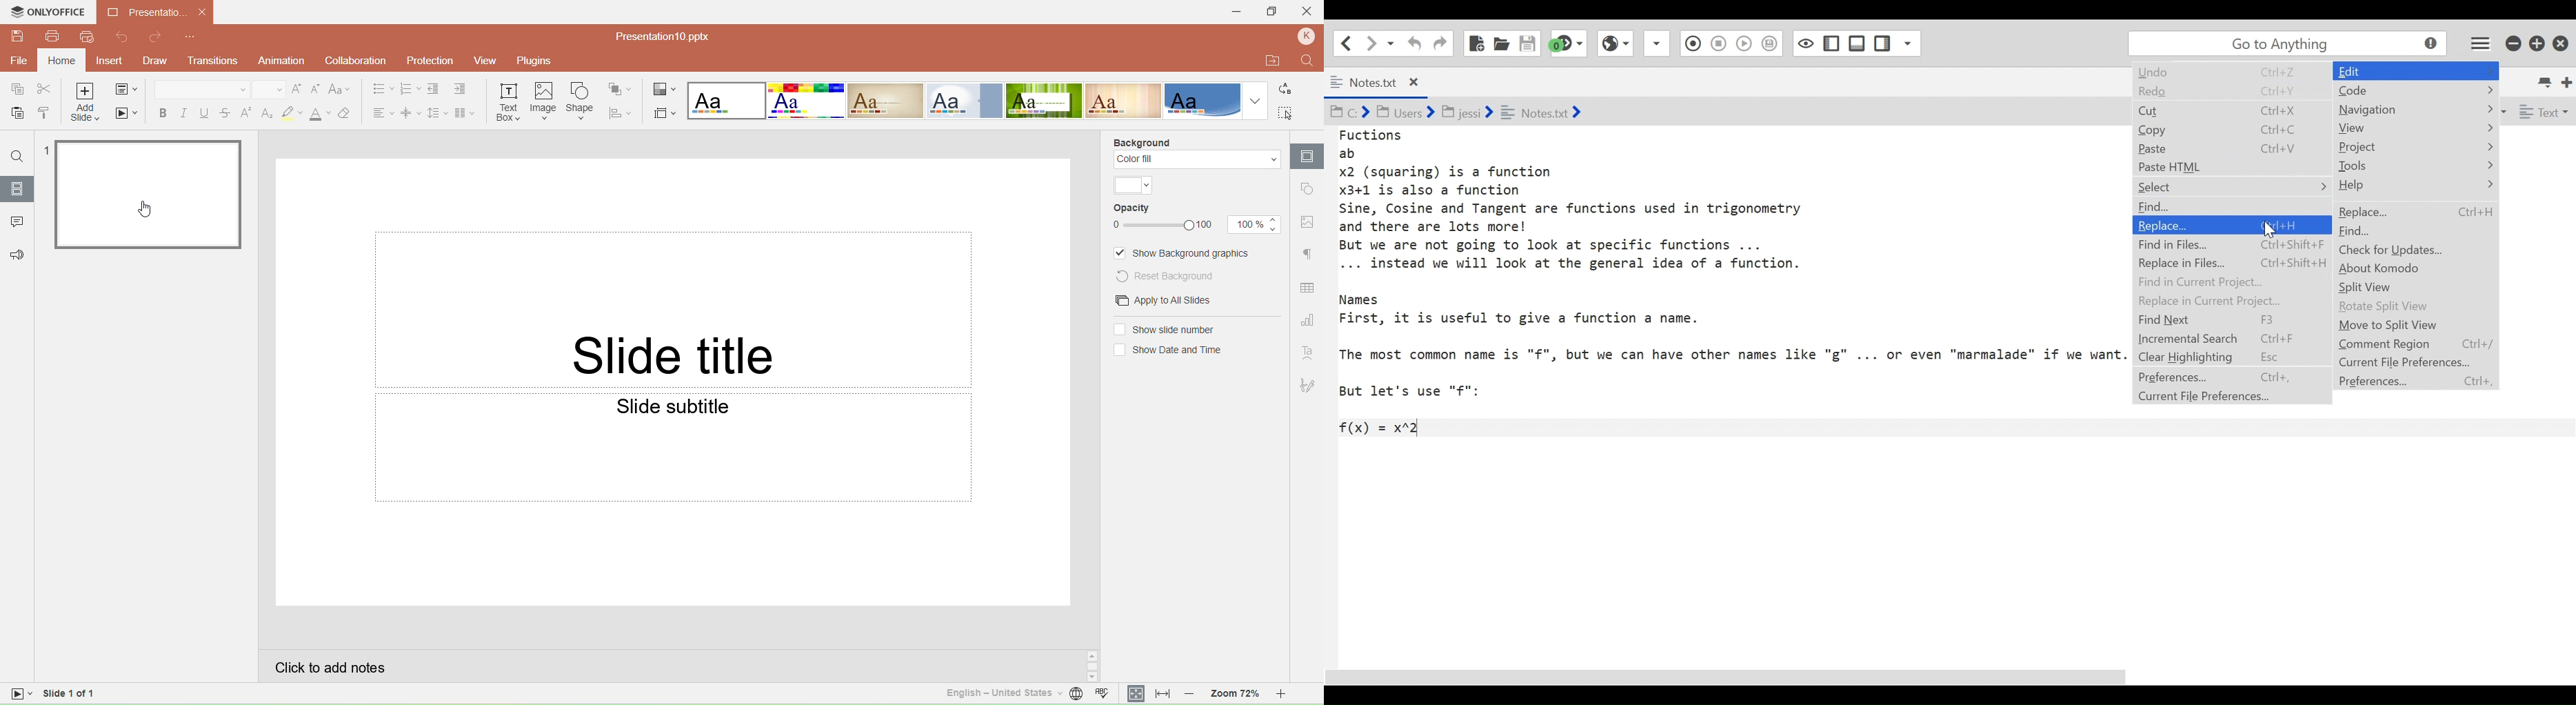  What do you see at coordinates (657, 36) in the screenshot?
I see `File name` at bounding box center [657, 36].